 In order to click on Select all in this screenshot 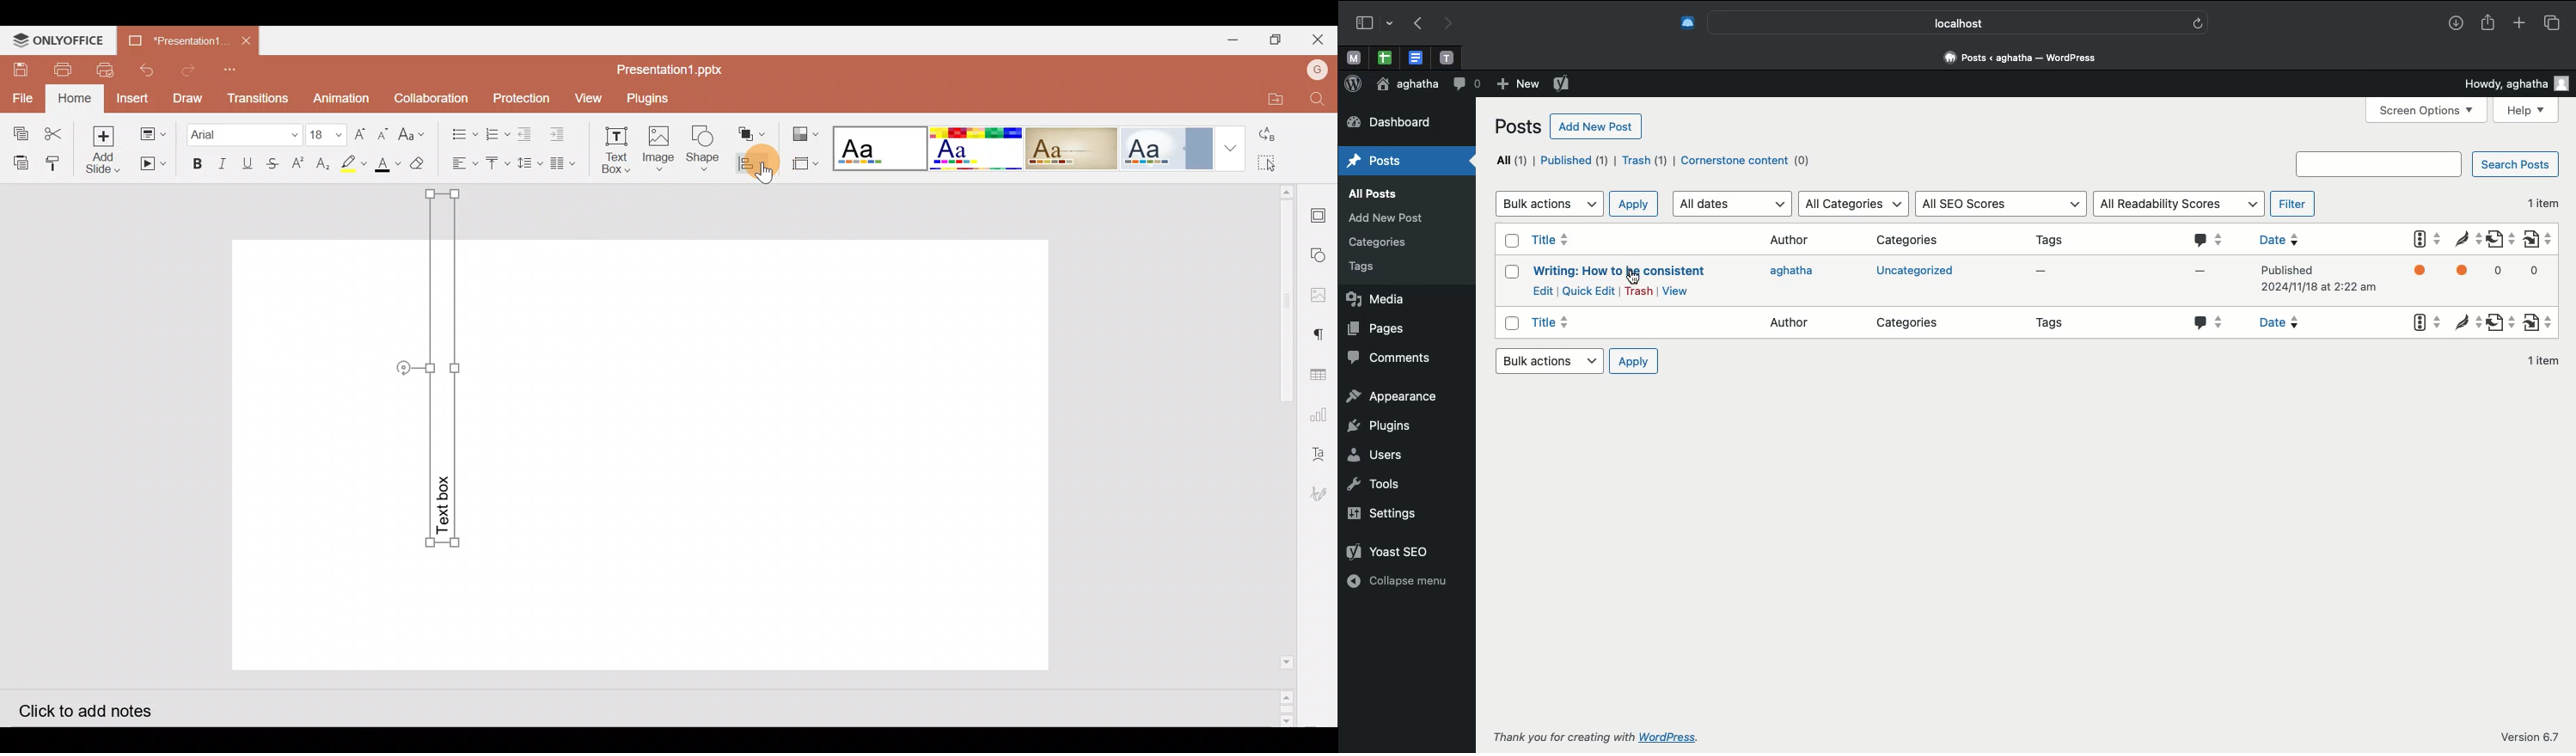, I will do `click(1285, 164)`.